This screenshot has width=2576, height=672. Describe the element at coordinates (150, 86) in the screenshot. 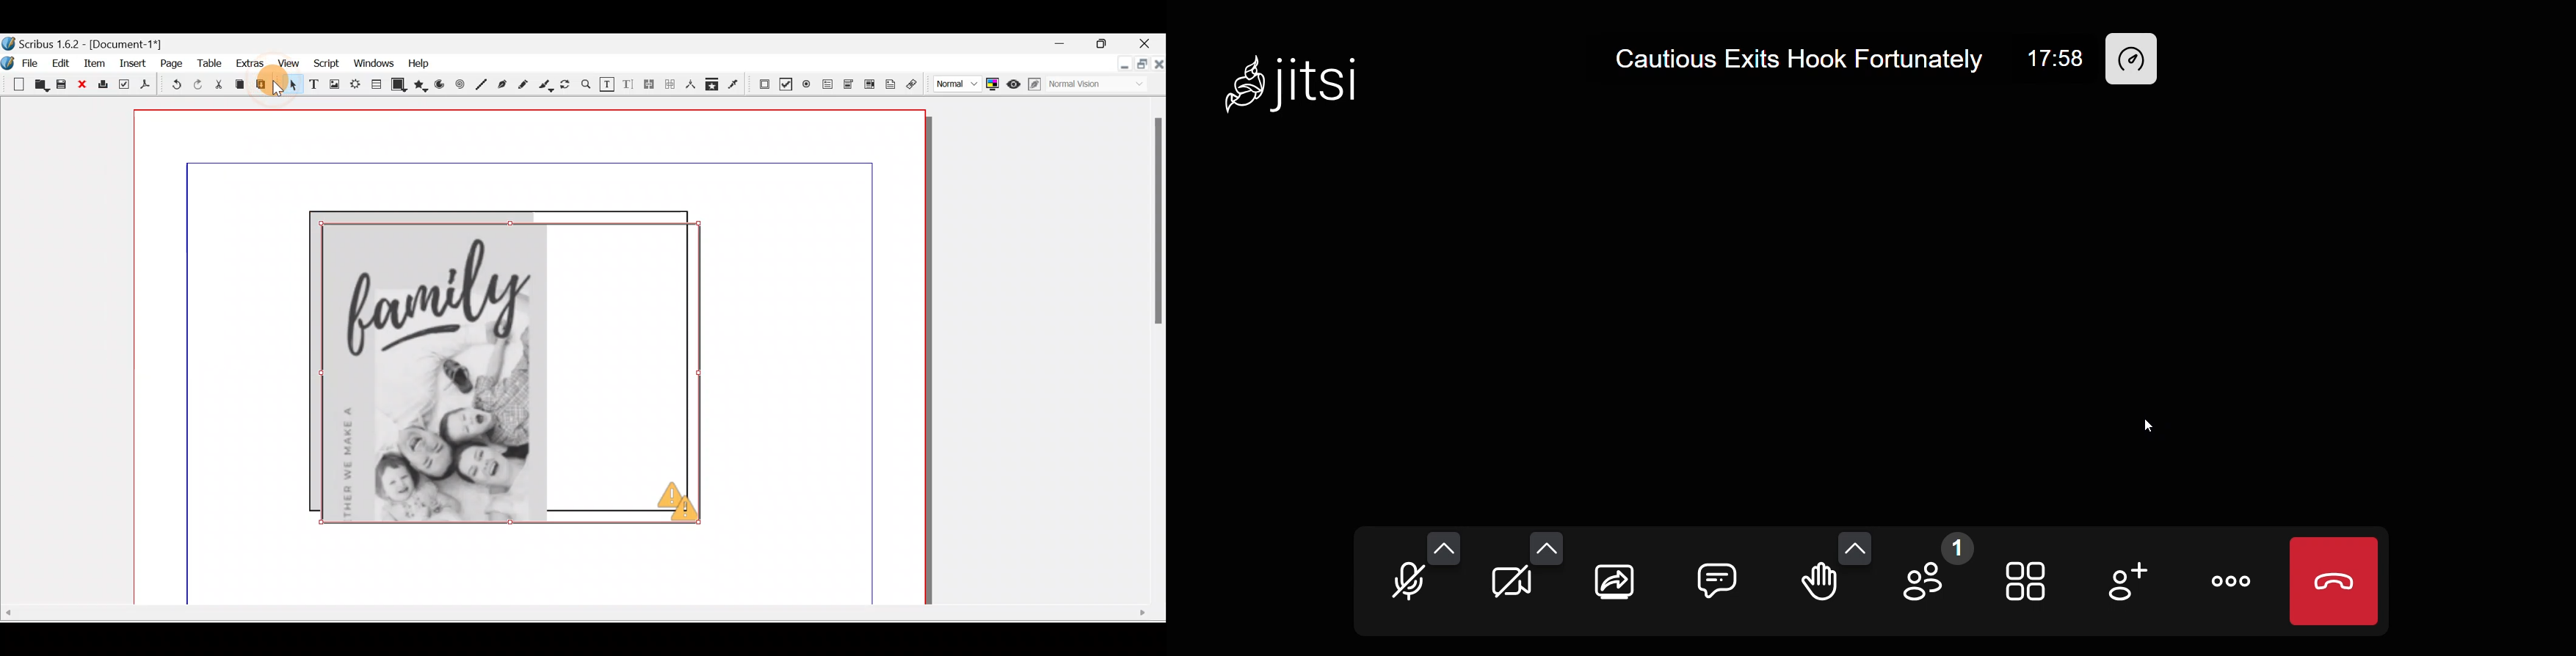

I see `Save as PDF` at that location.